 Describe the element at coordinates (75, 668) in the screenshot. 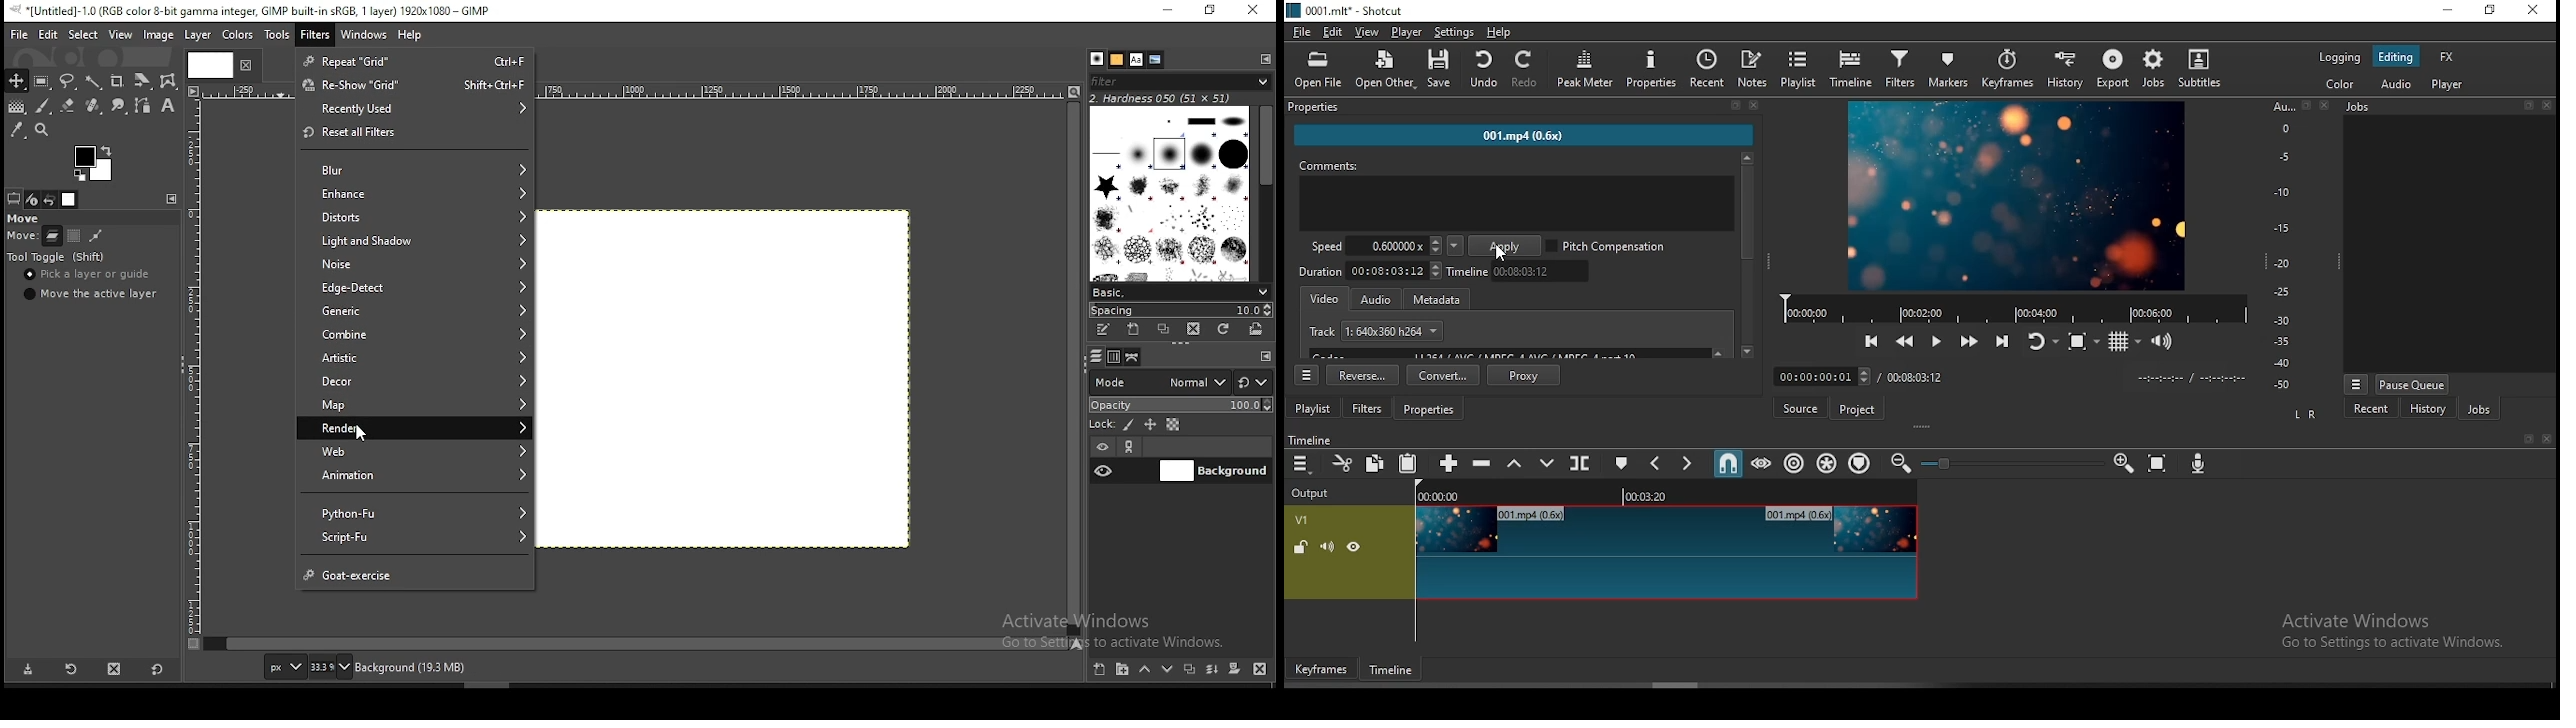

I see `restore tool preset` at that location.